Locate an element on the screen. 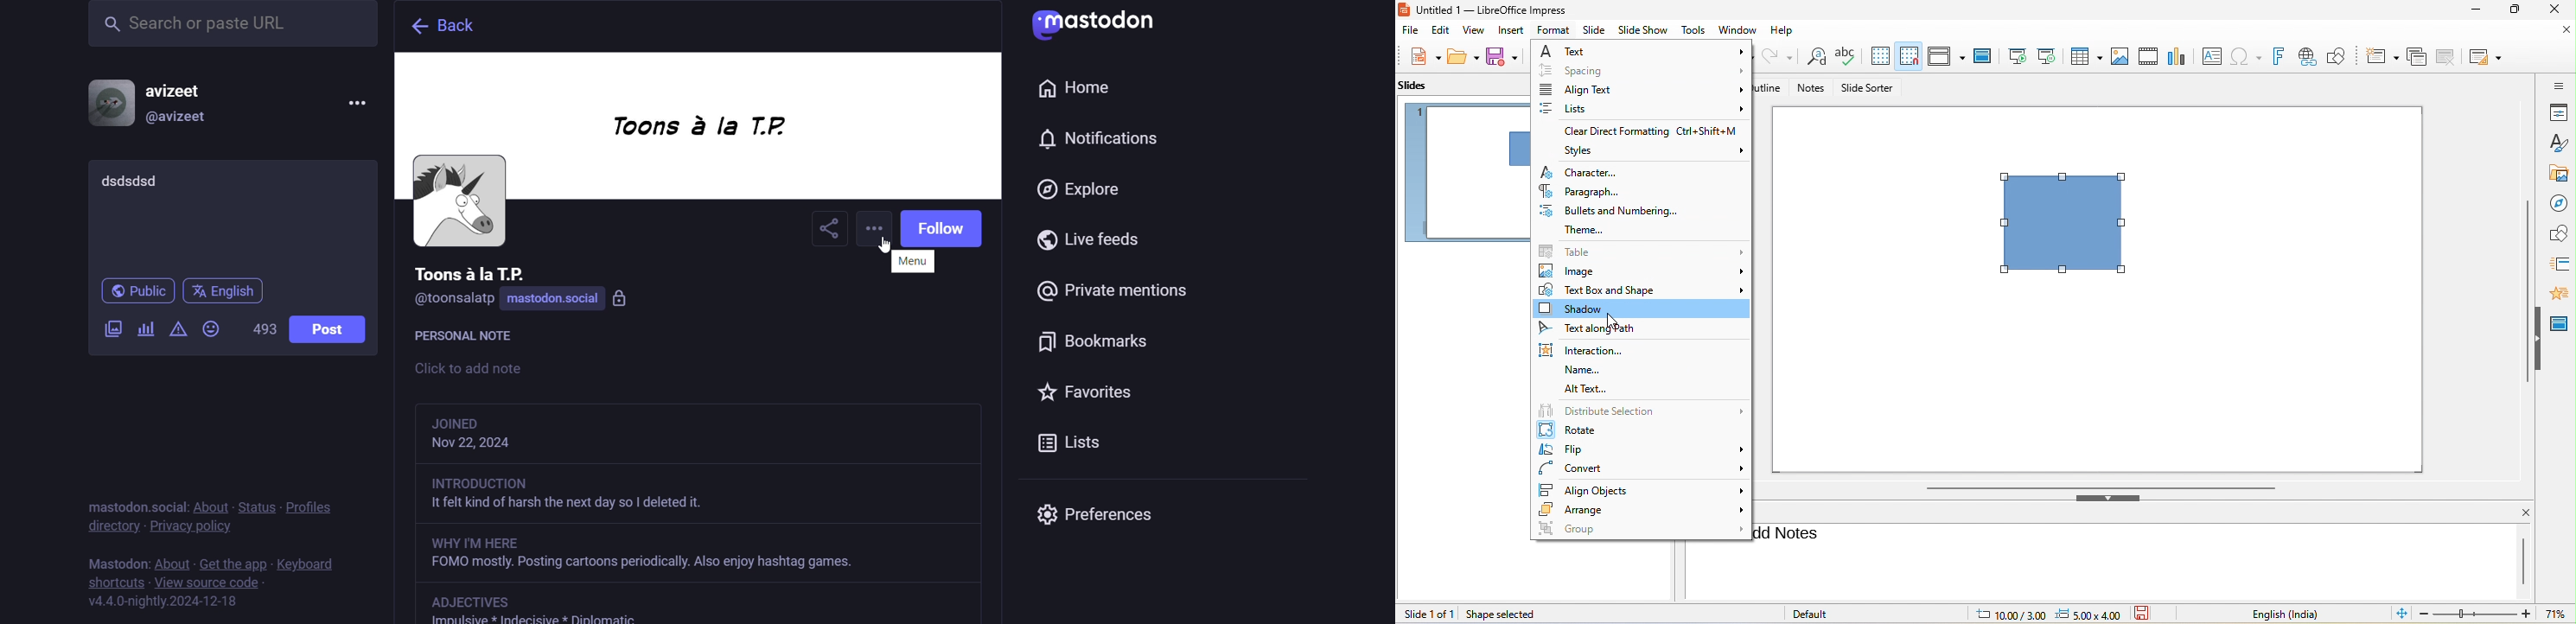  about is located at coordinates (170, 558).